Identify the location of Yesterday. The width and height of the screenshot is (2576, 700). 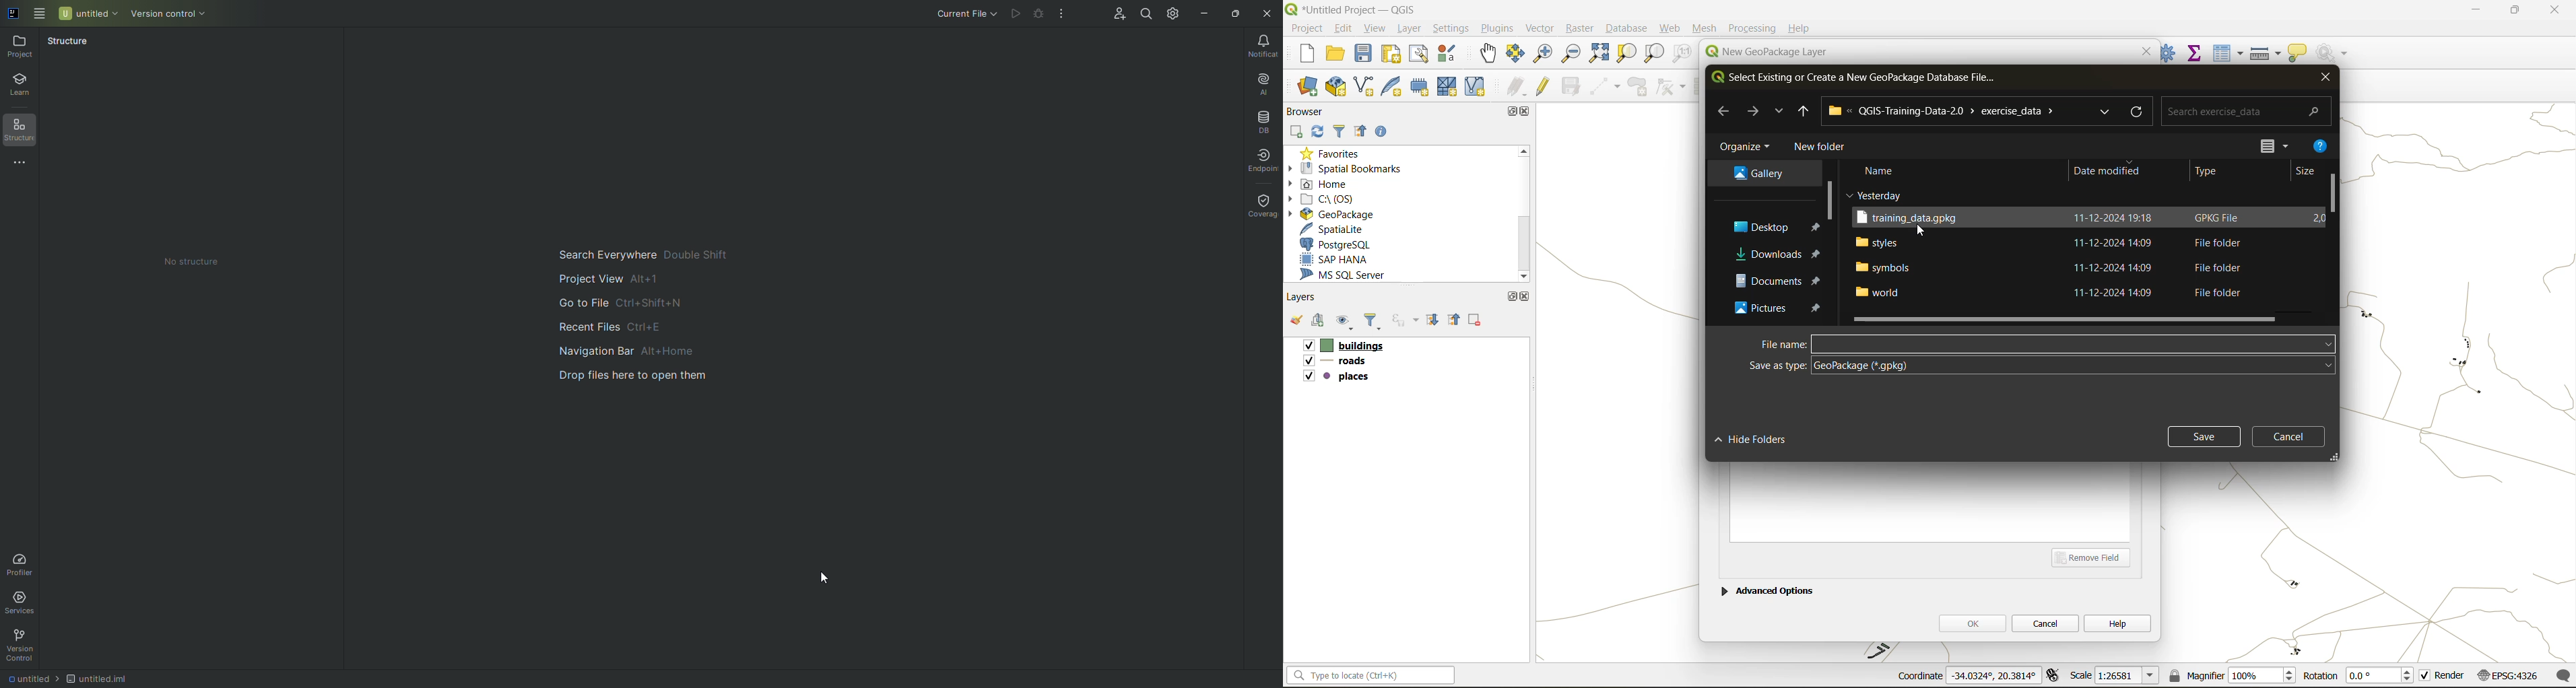
(1868, 194).